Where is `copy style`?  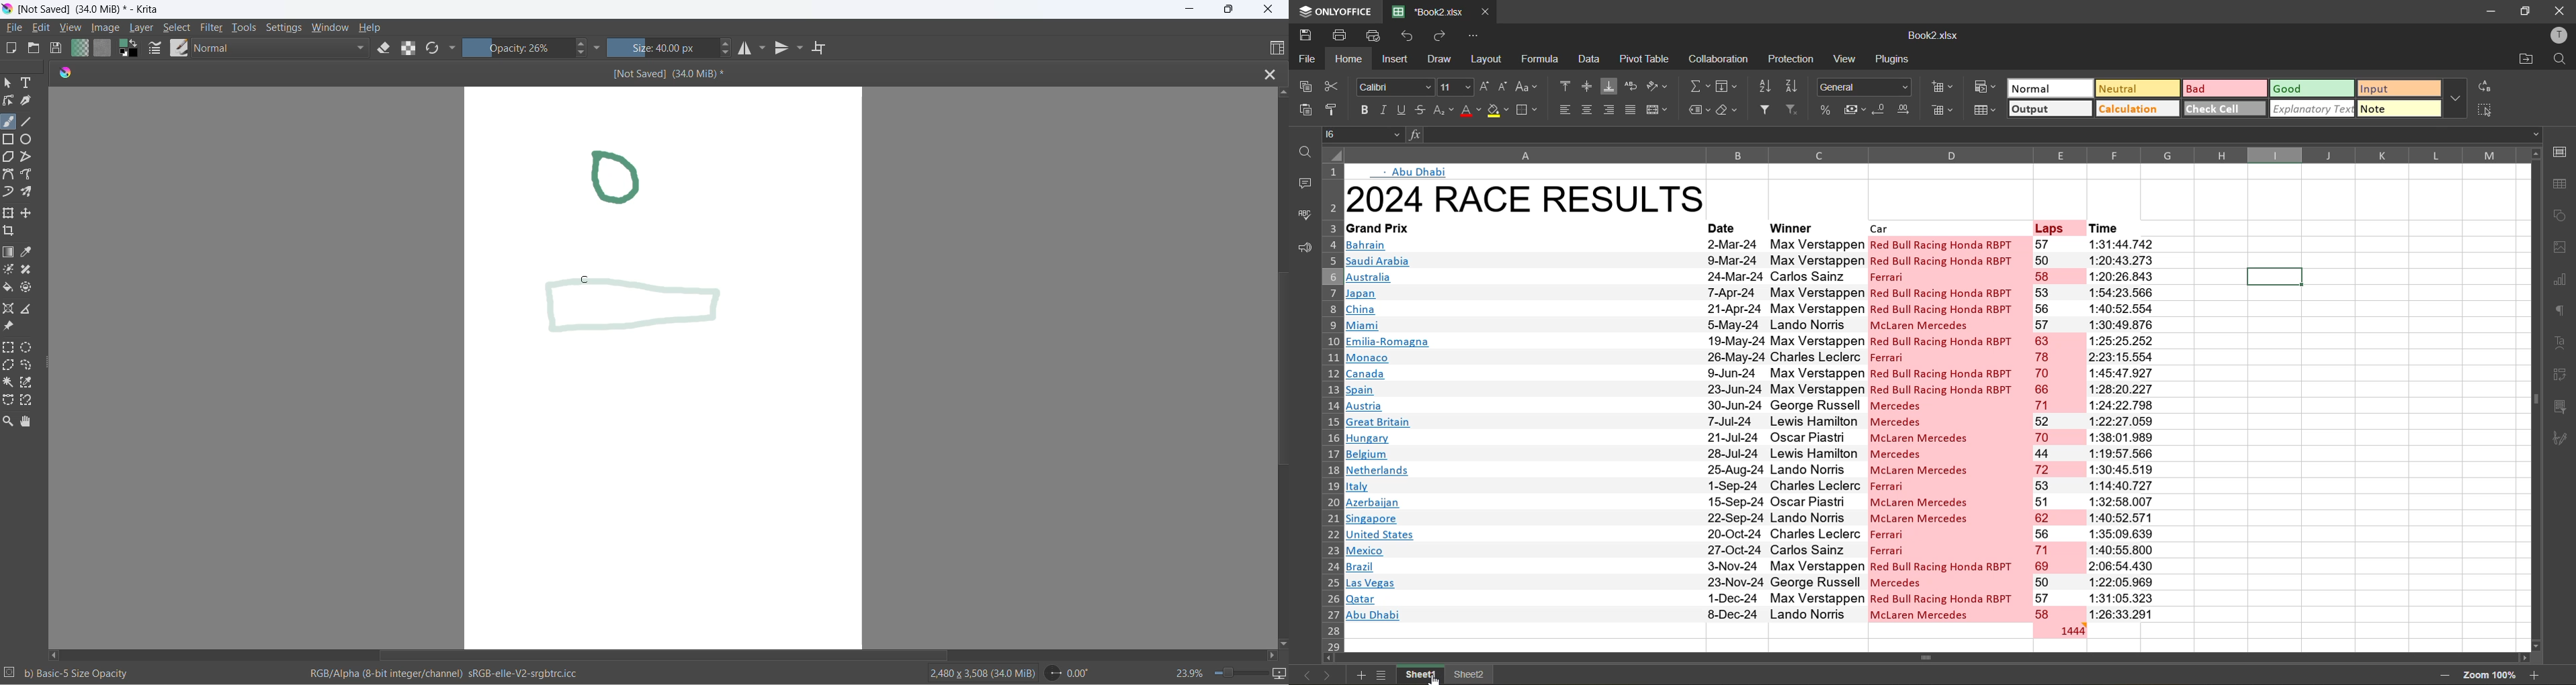
copy style is located at coordinates (1334, 111).